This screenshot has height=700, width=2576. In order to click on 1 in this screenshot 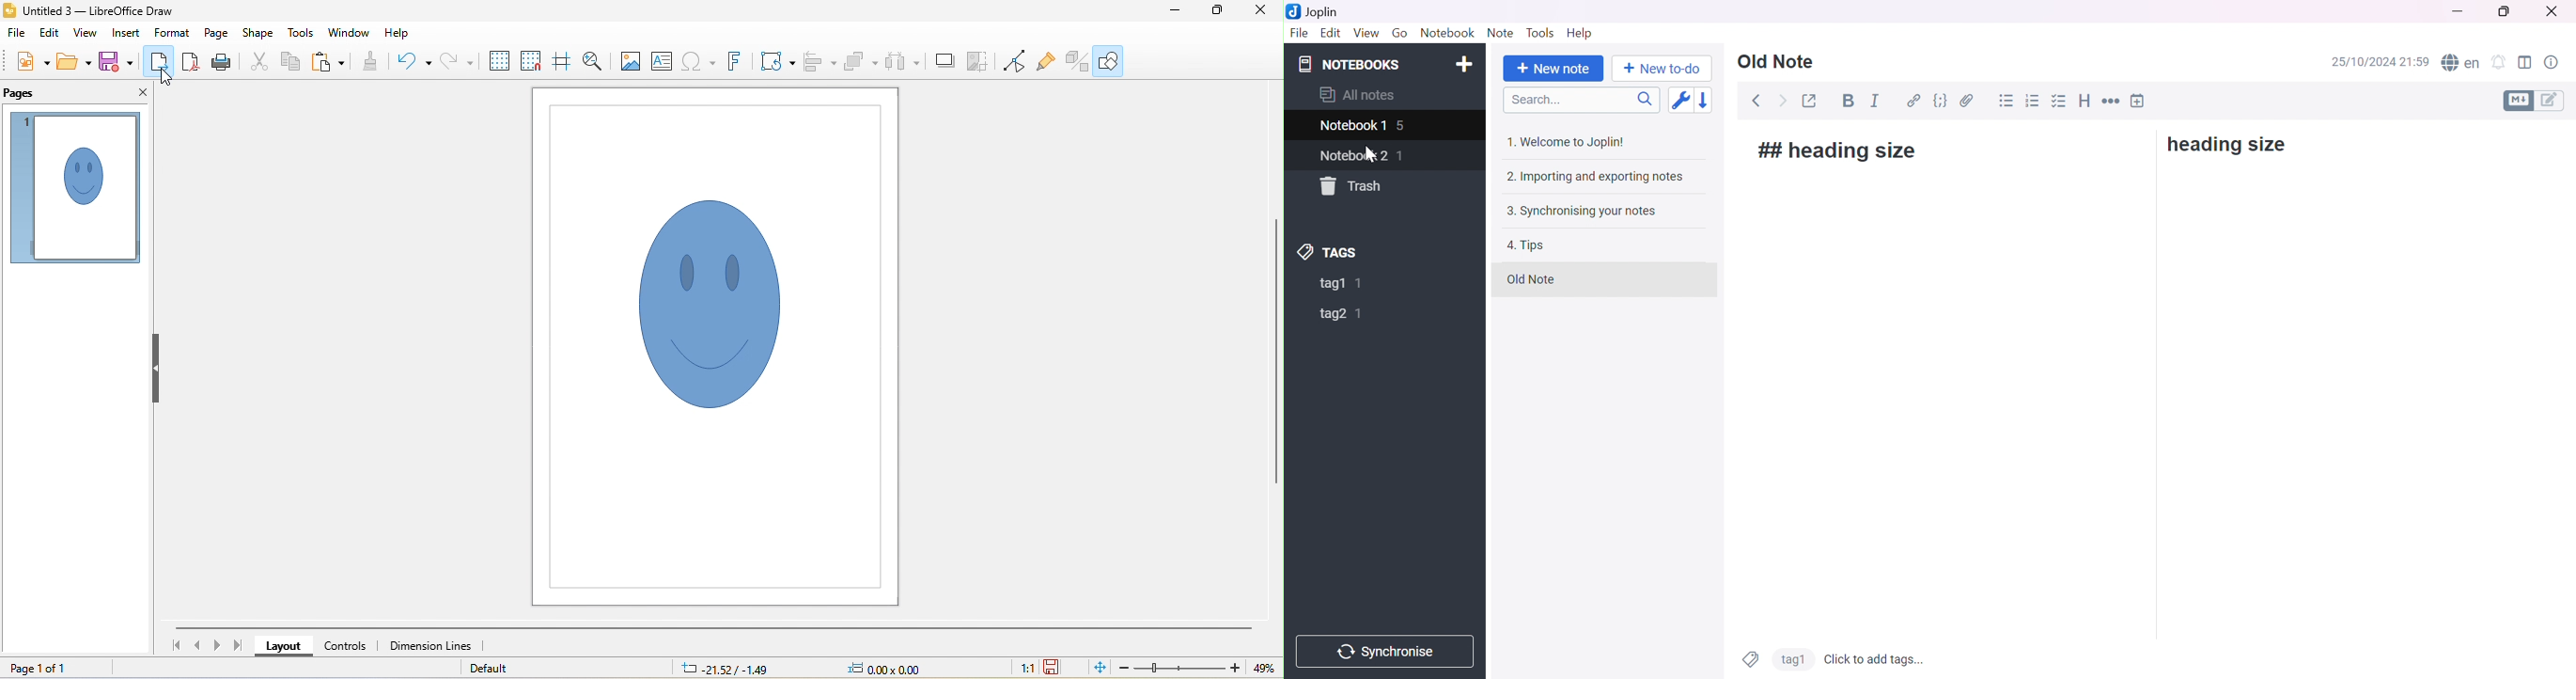, I will do `click(1361, 283)`.